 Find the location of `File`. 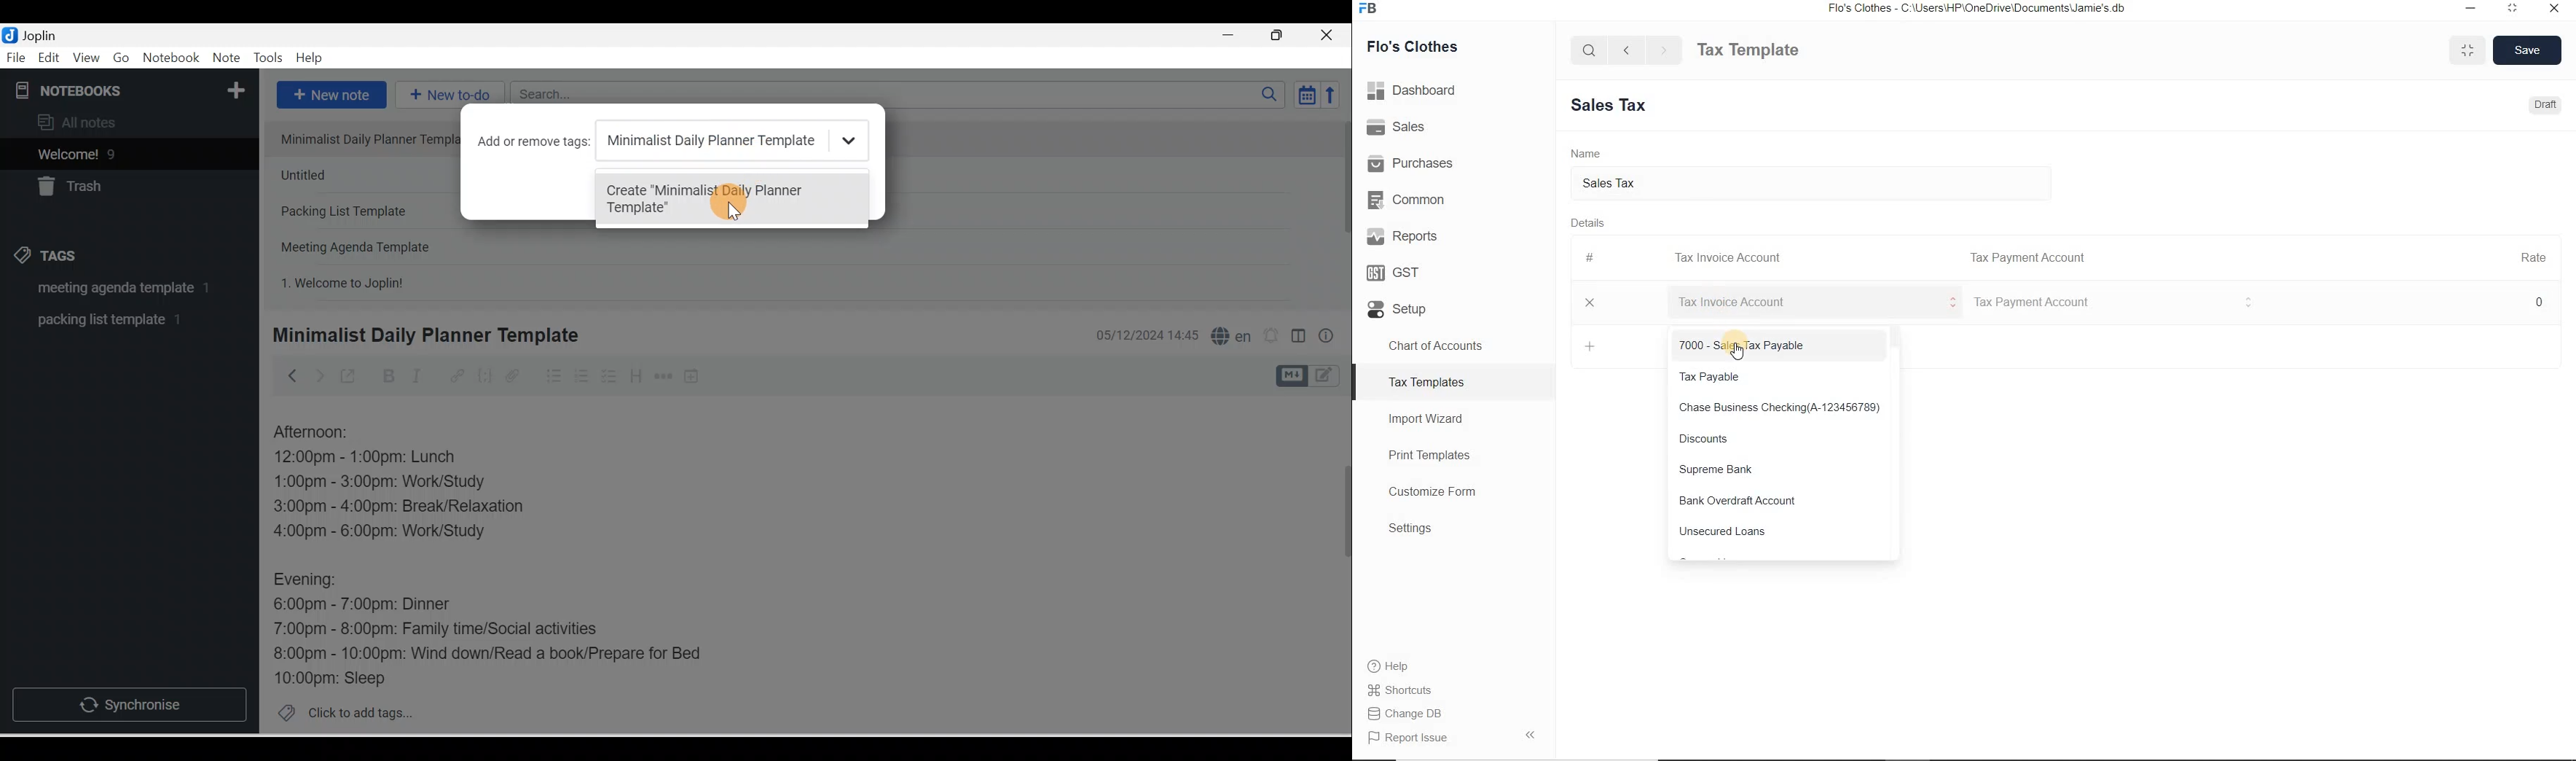

File is located at coordinates (17, 56).